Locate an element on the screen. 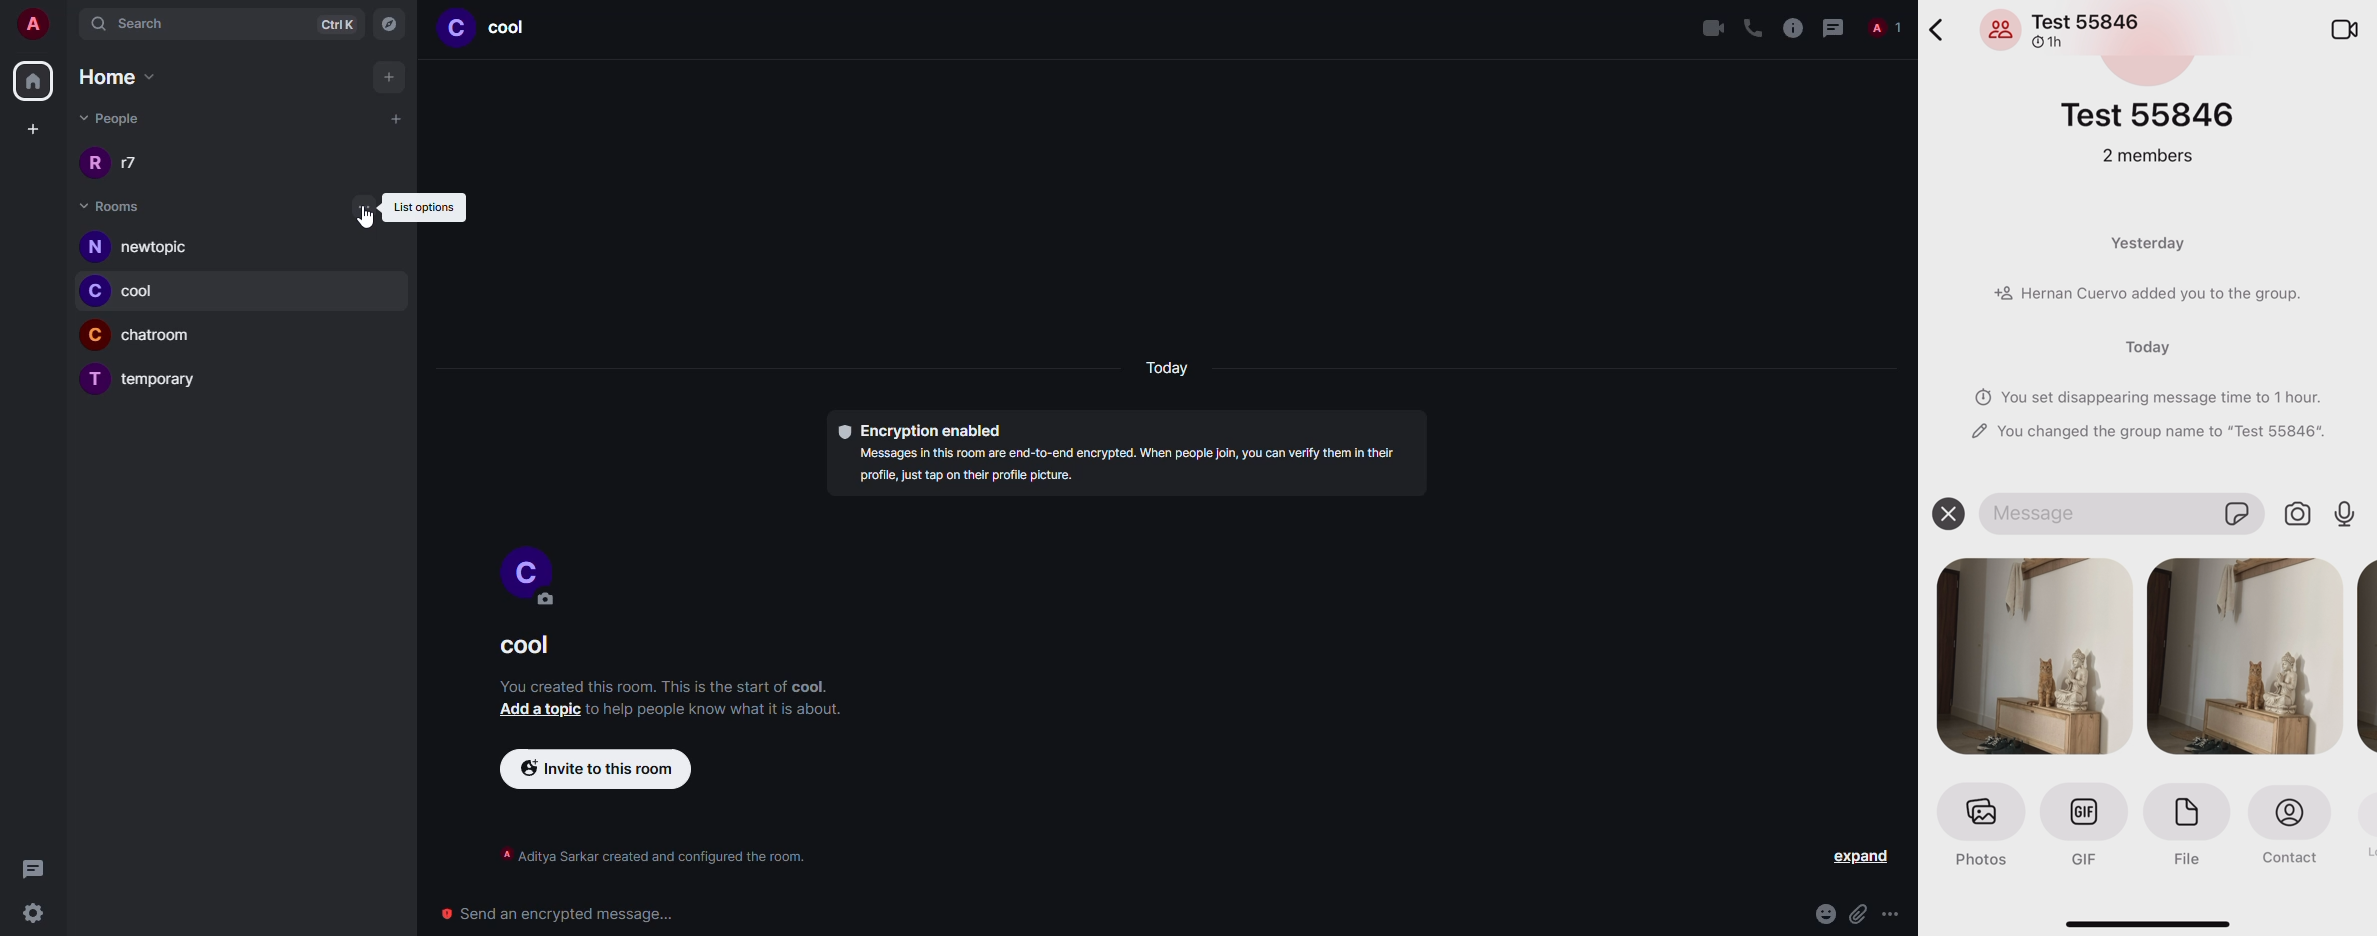 The height and width of the screenshot is (952, 2380). Today is located at coordinates (2144, 341).